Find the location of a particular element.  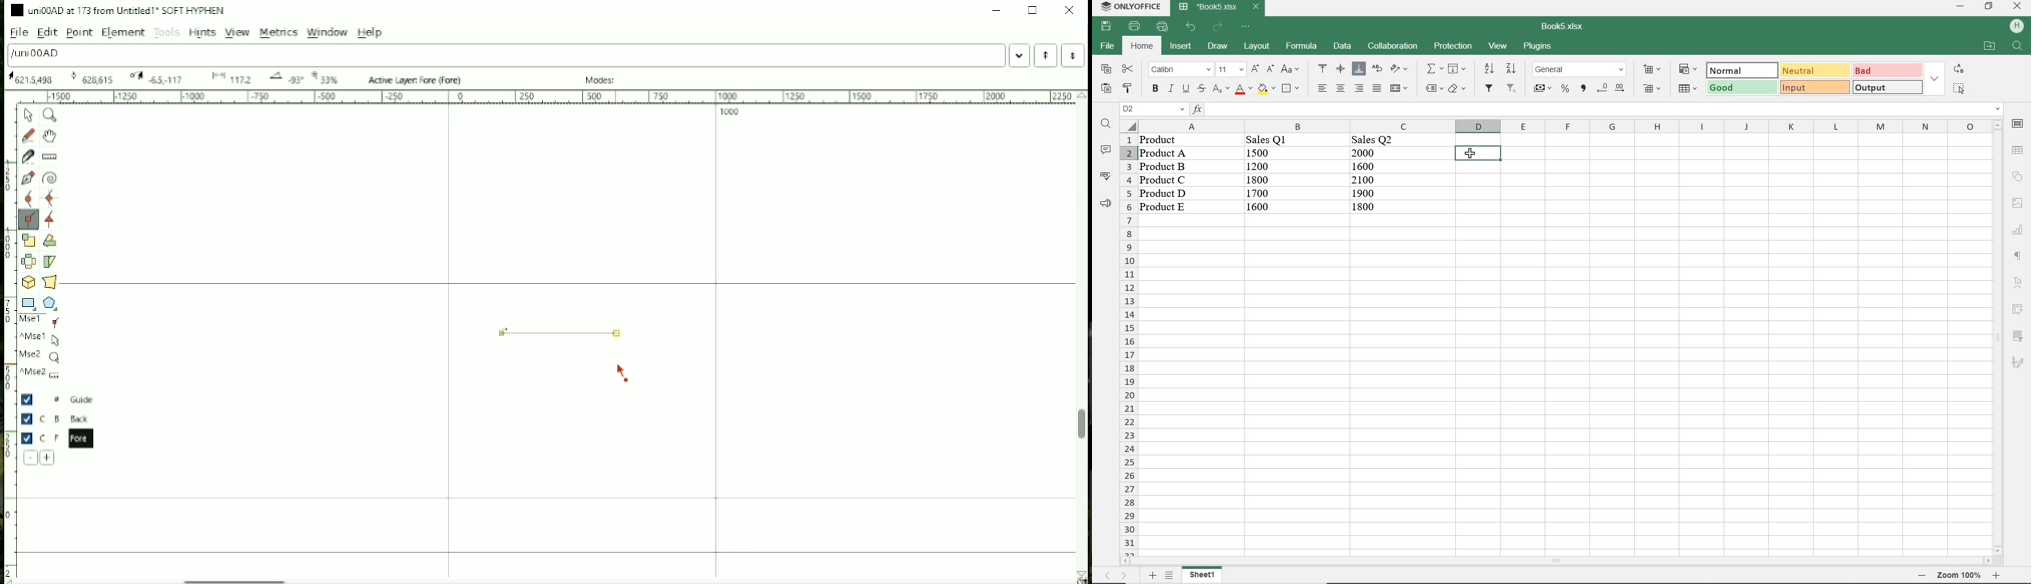

font color is located at coordinates (1241, 90).